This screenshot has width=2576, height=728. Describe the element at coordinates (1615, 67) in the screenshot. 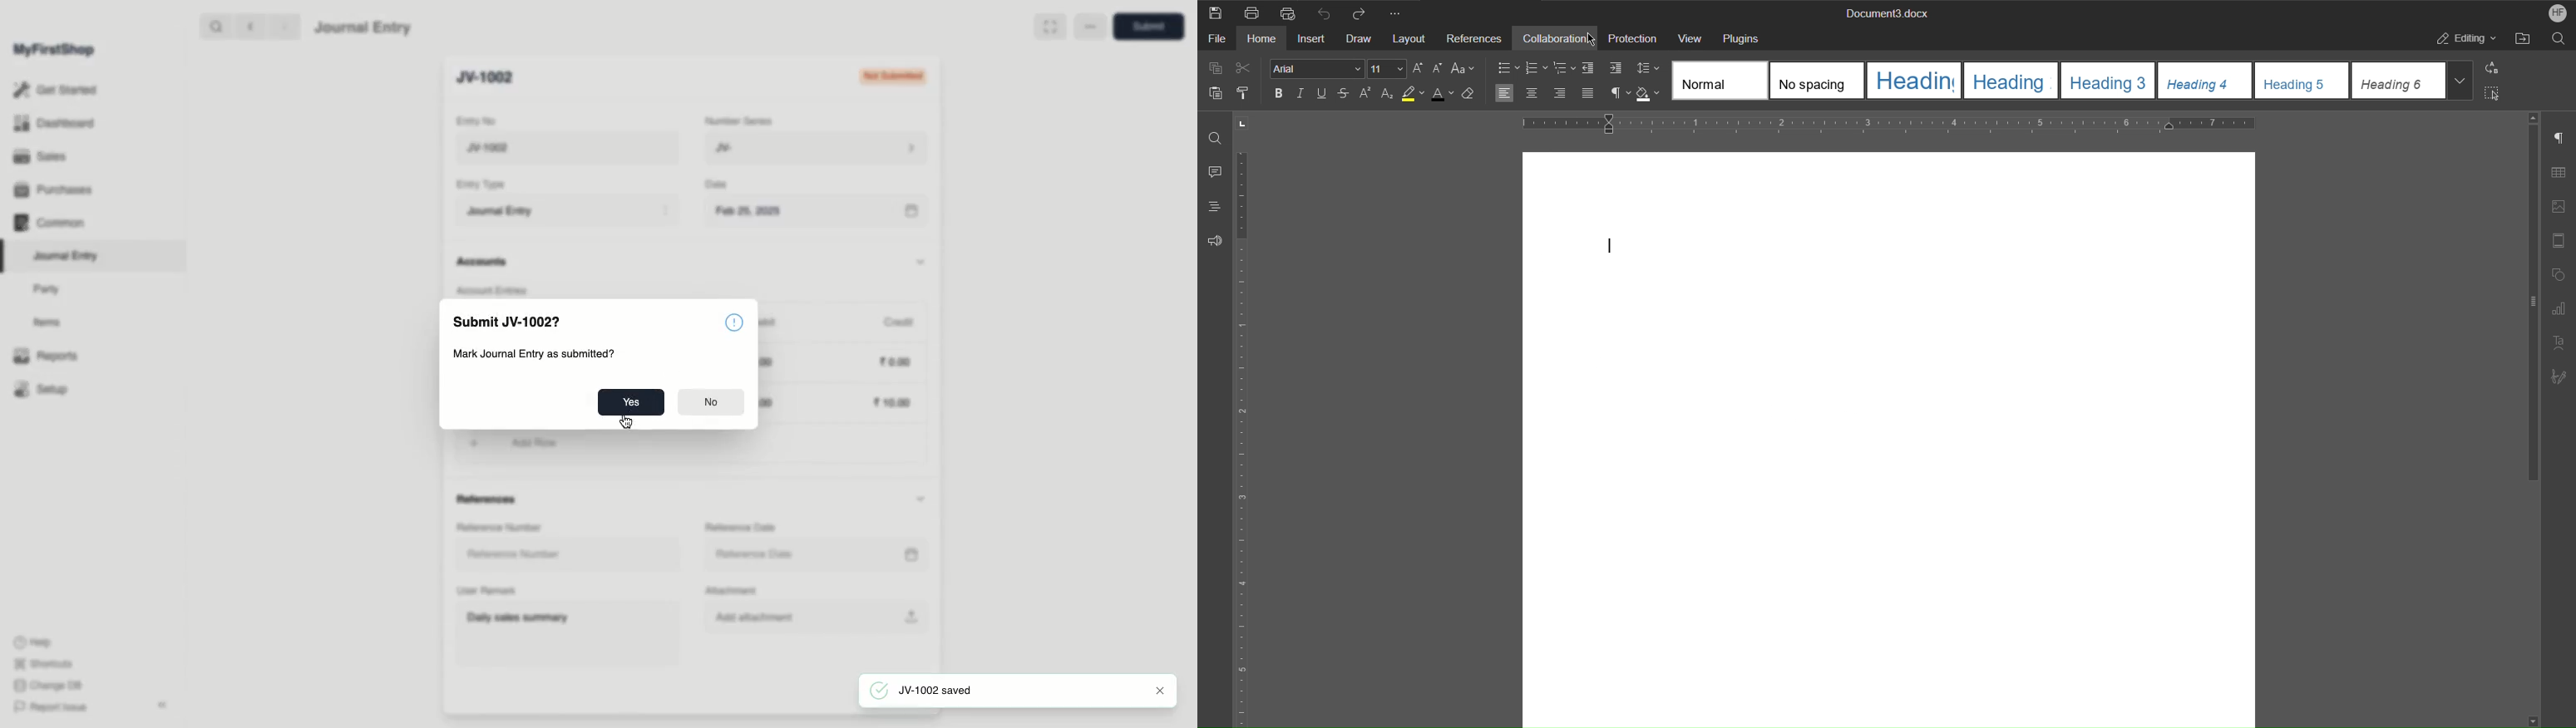

I see `Increase indent` at that location.